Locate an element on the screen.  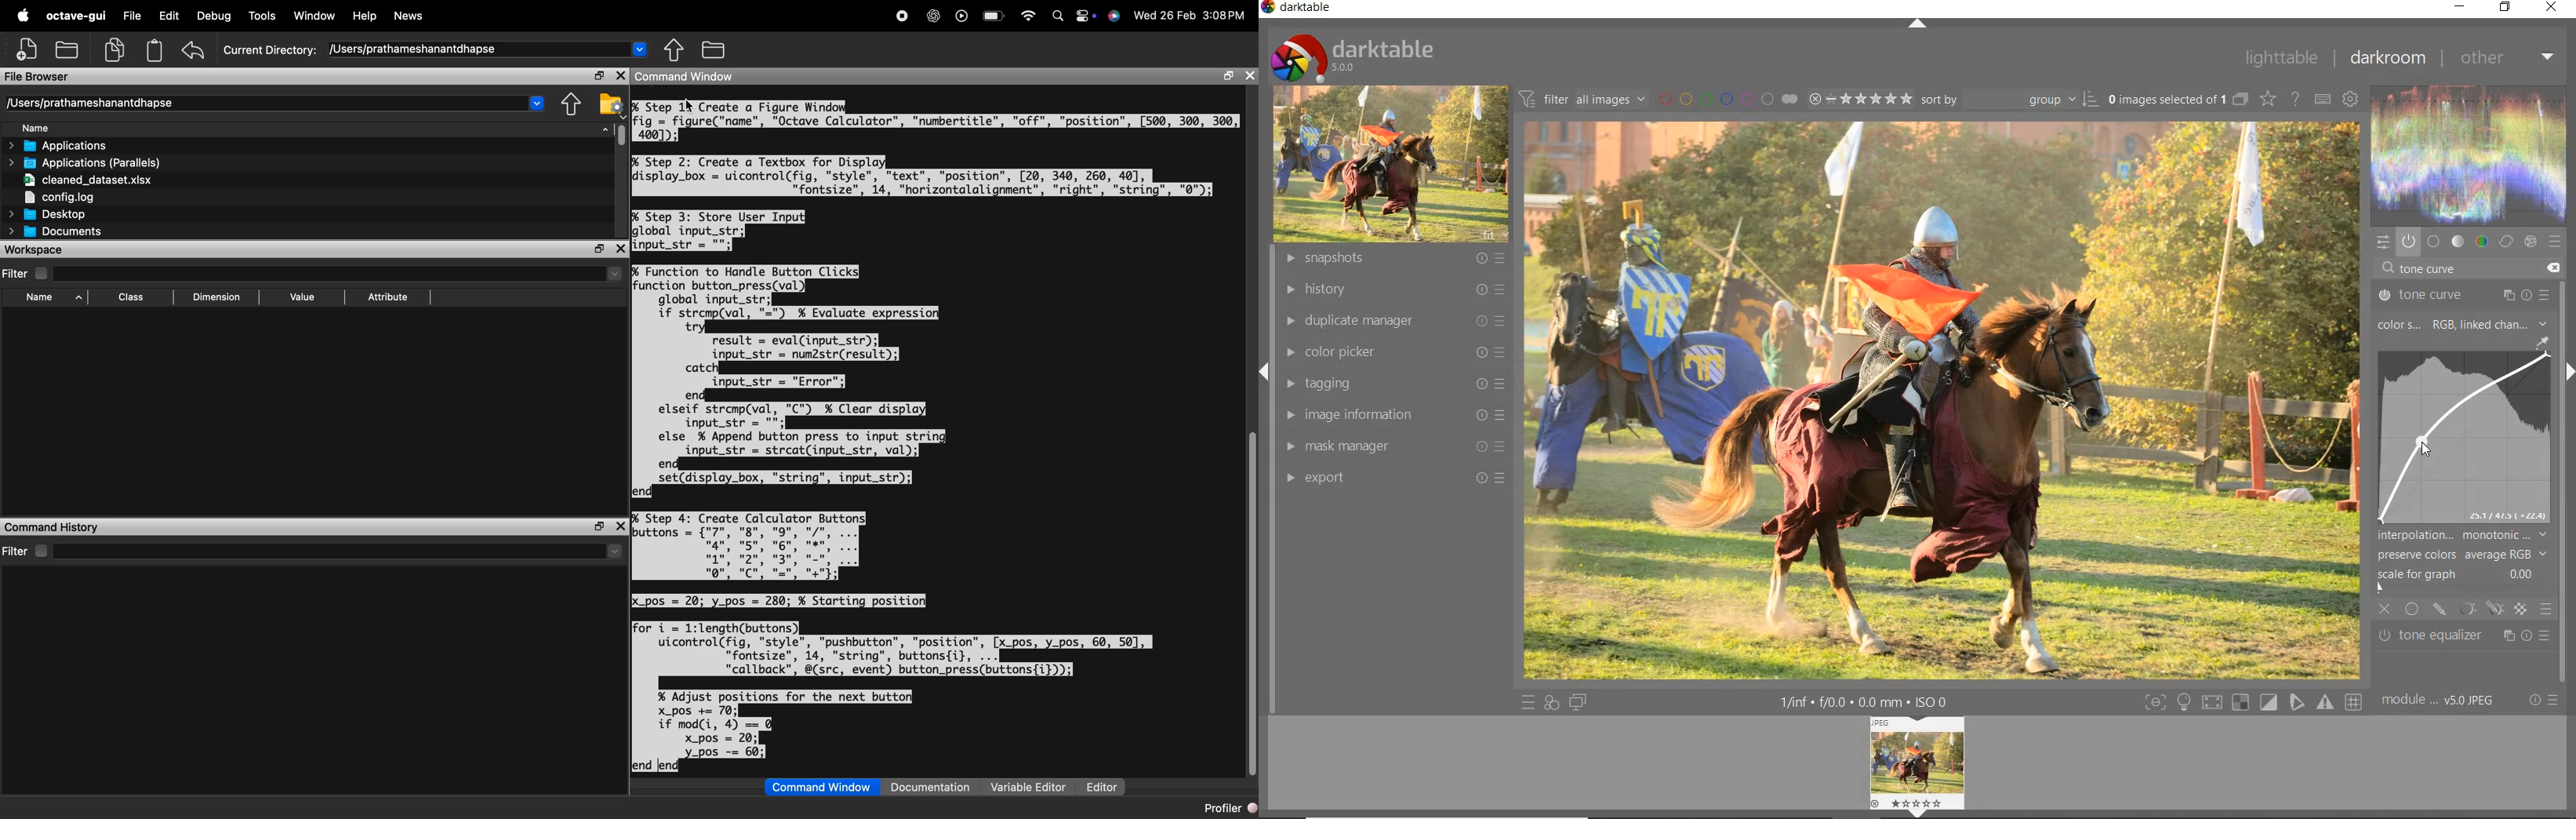
paste is located at coordinates (153, 51).